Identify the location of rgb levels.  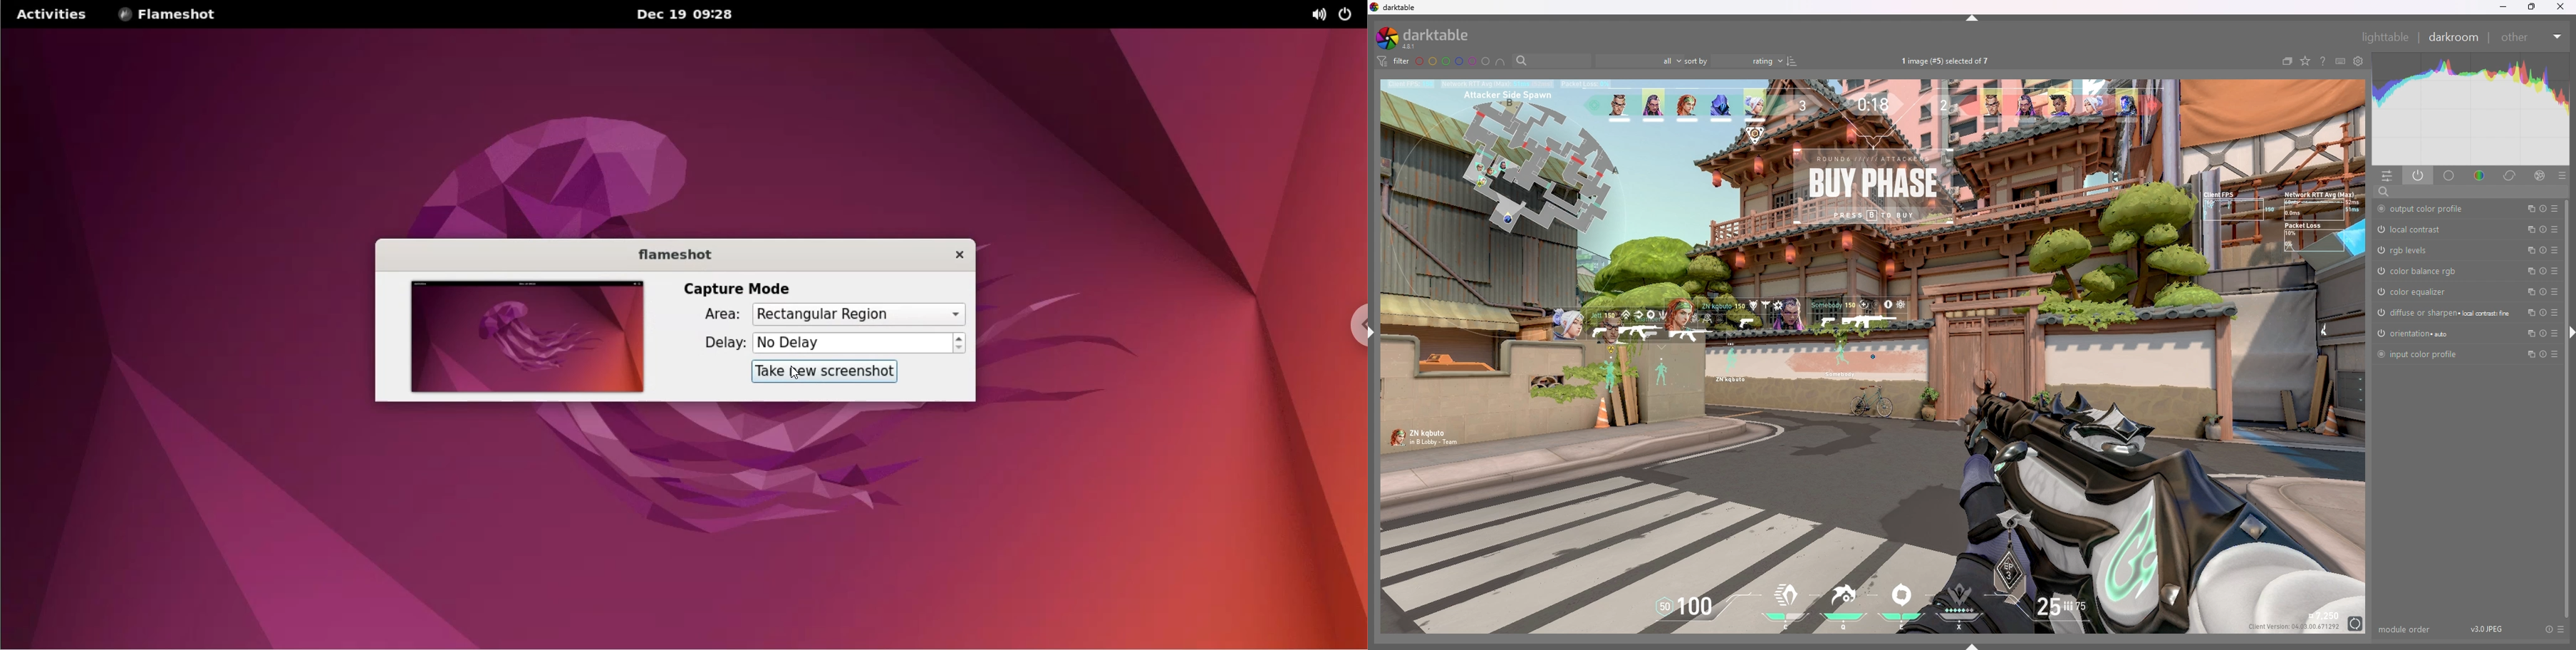
(2405, 251).